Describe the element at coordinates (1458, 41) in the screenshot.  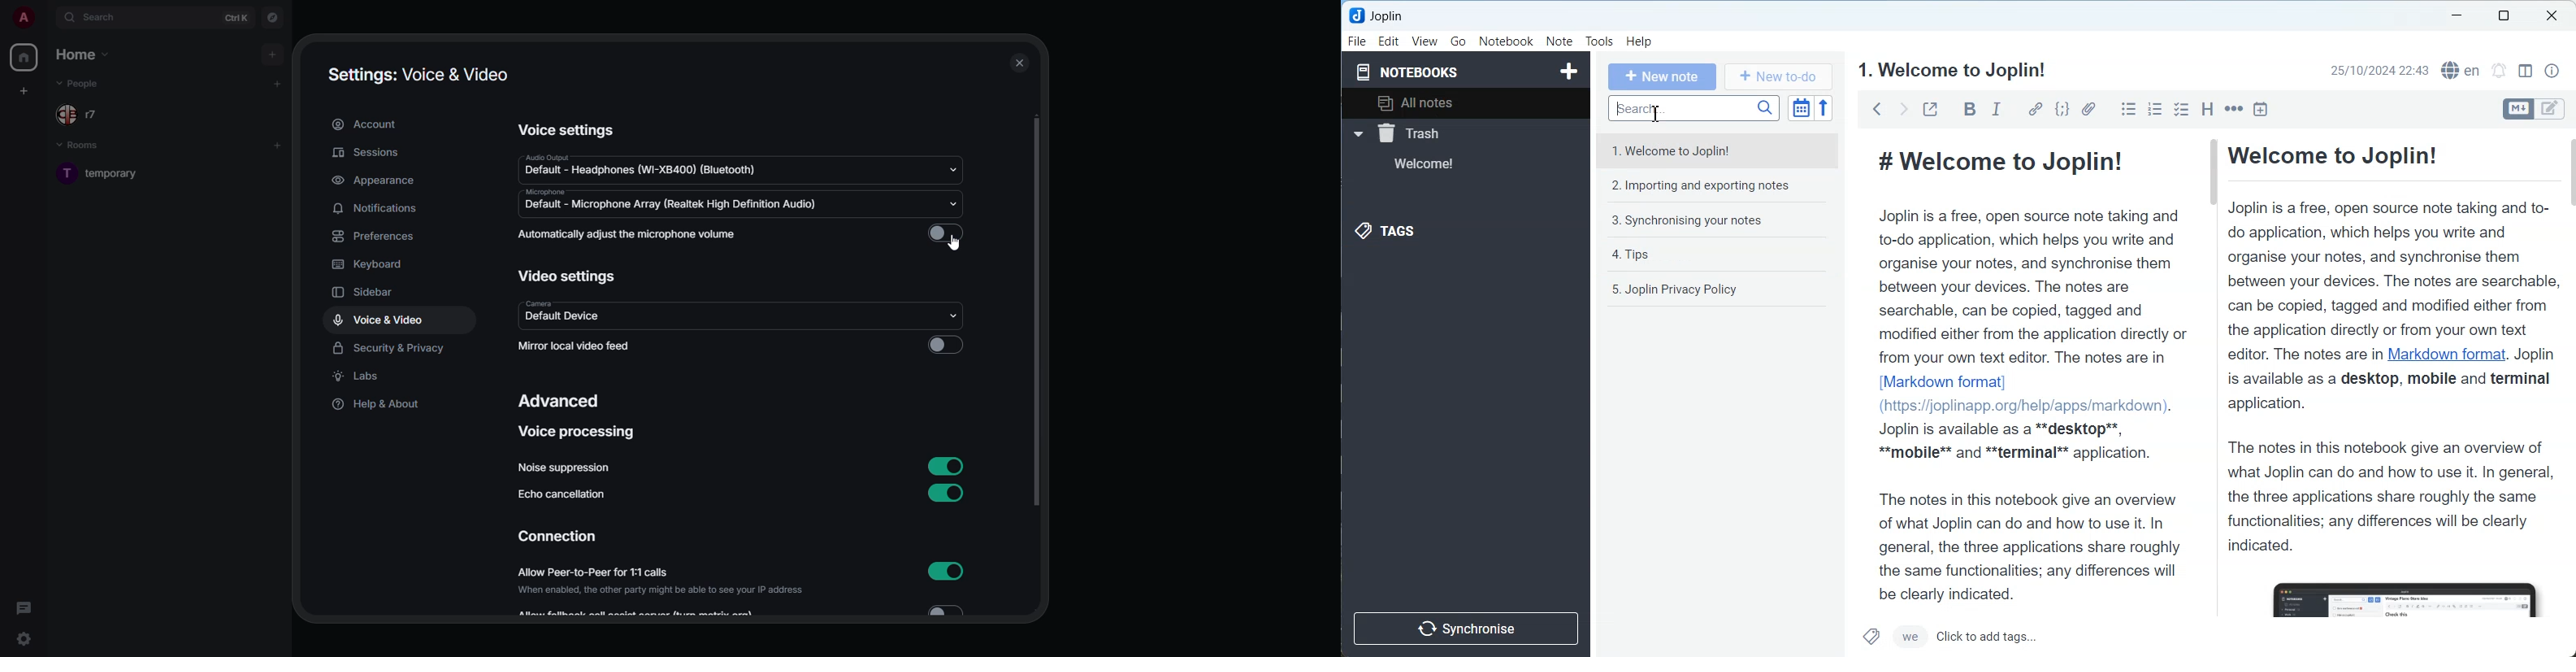
I see `Go` at that location.